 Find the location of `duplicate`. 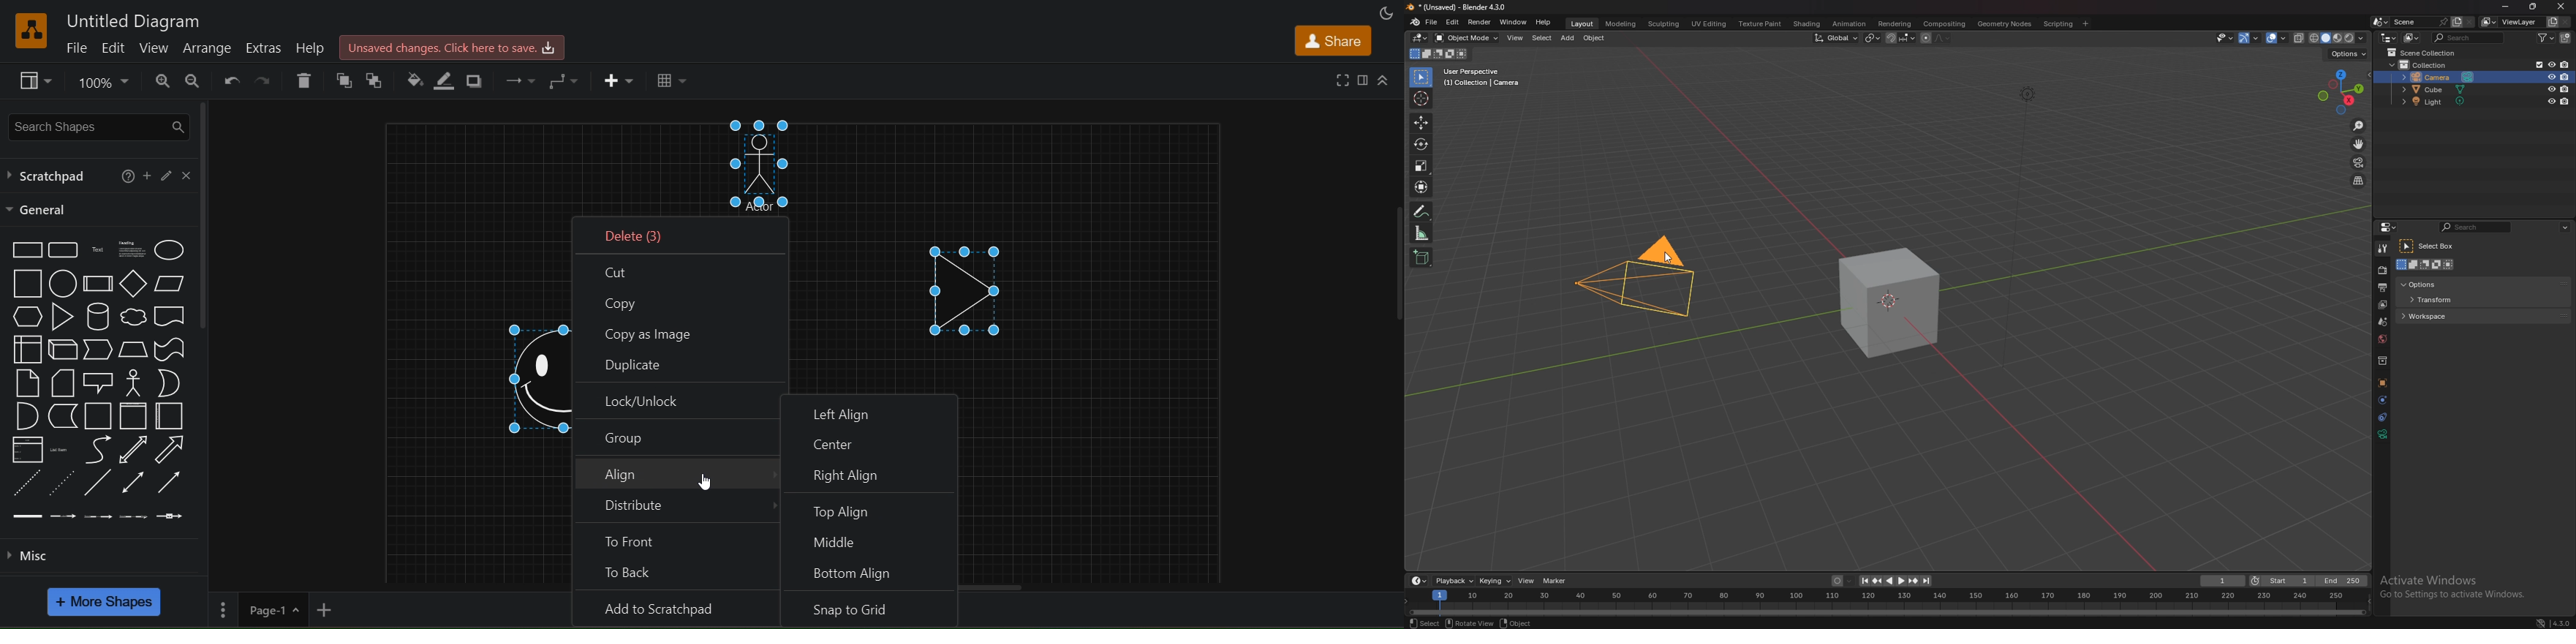

duplicate is located at coordinates (680, 364).